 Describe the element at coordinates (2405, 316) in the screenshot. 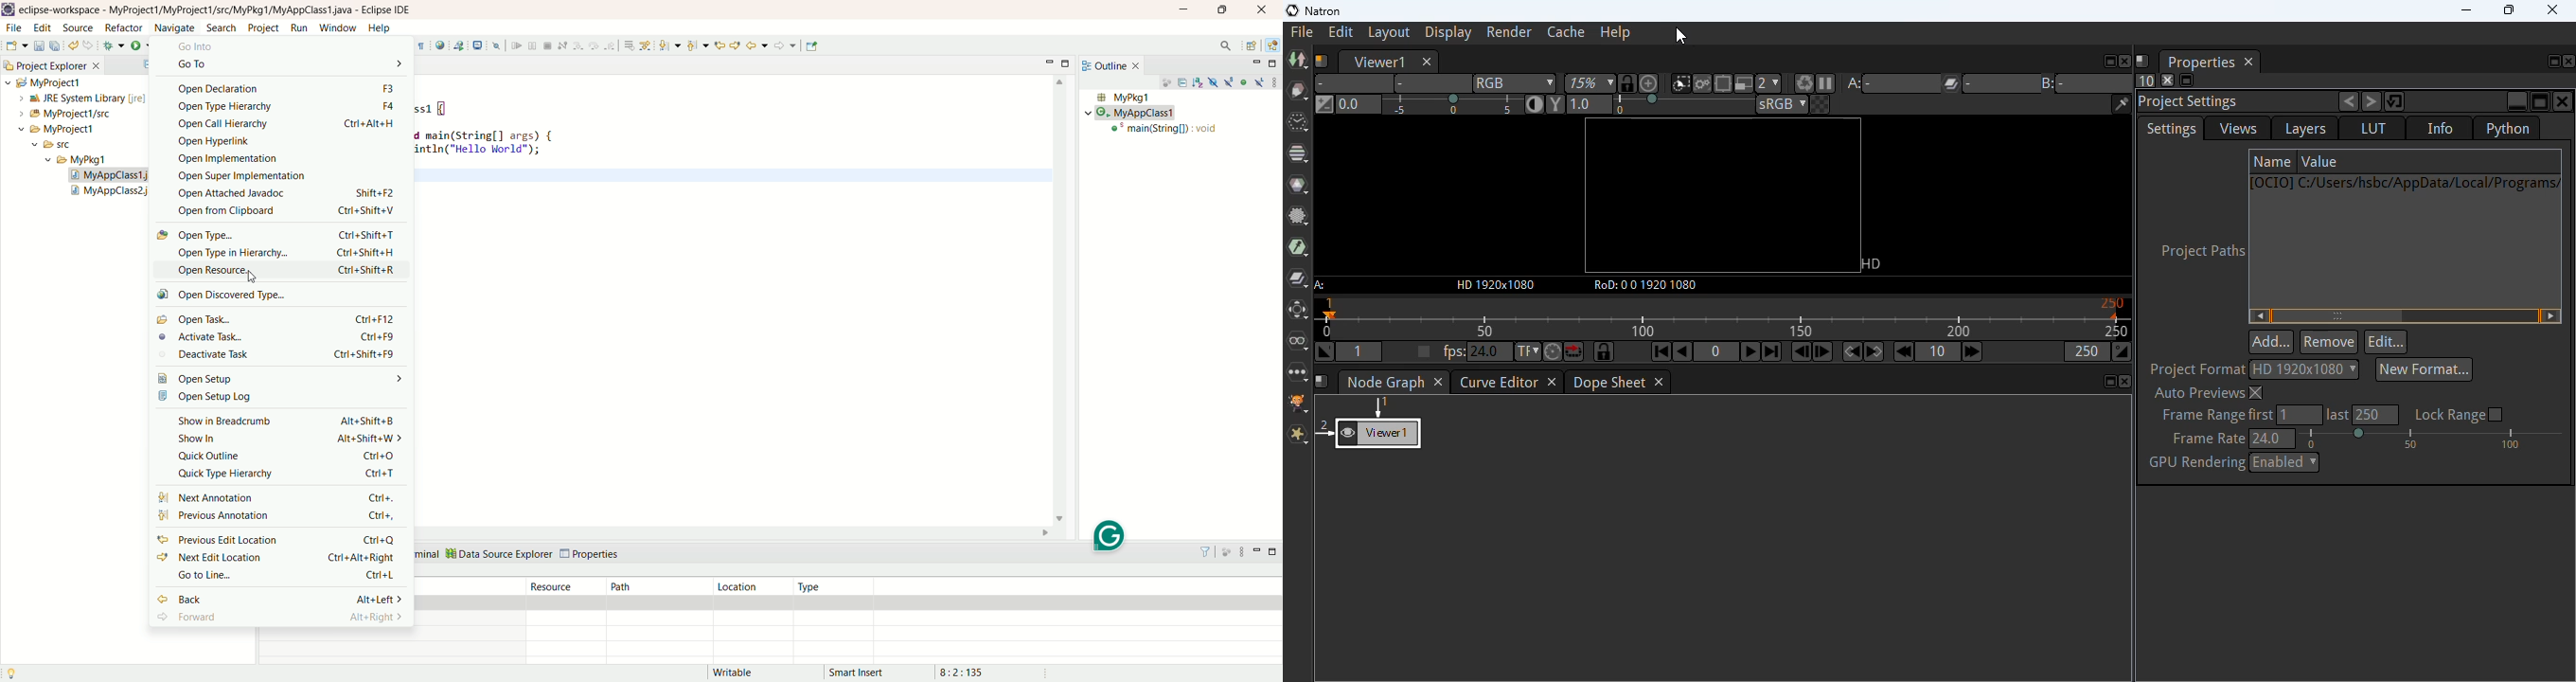

I see `horizontal scroll bar` at that location.